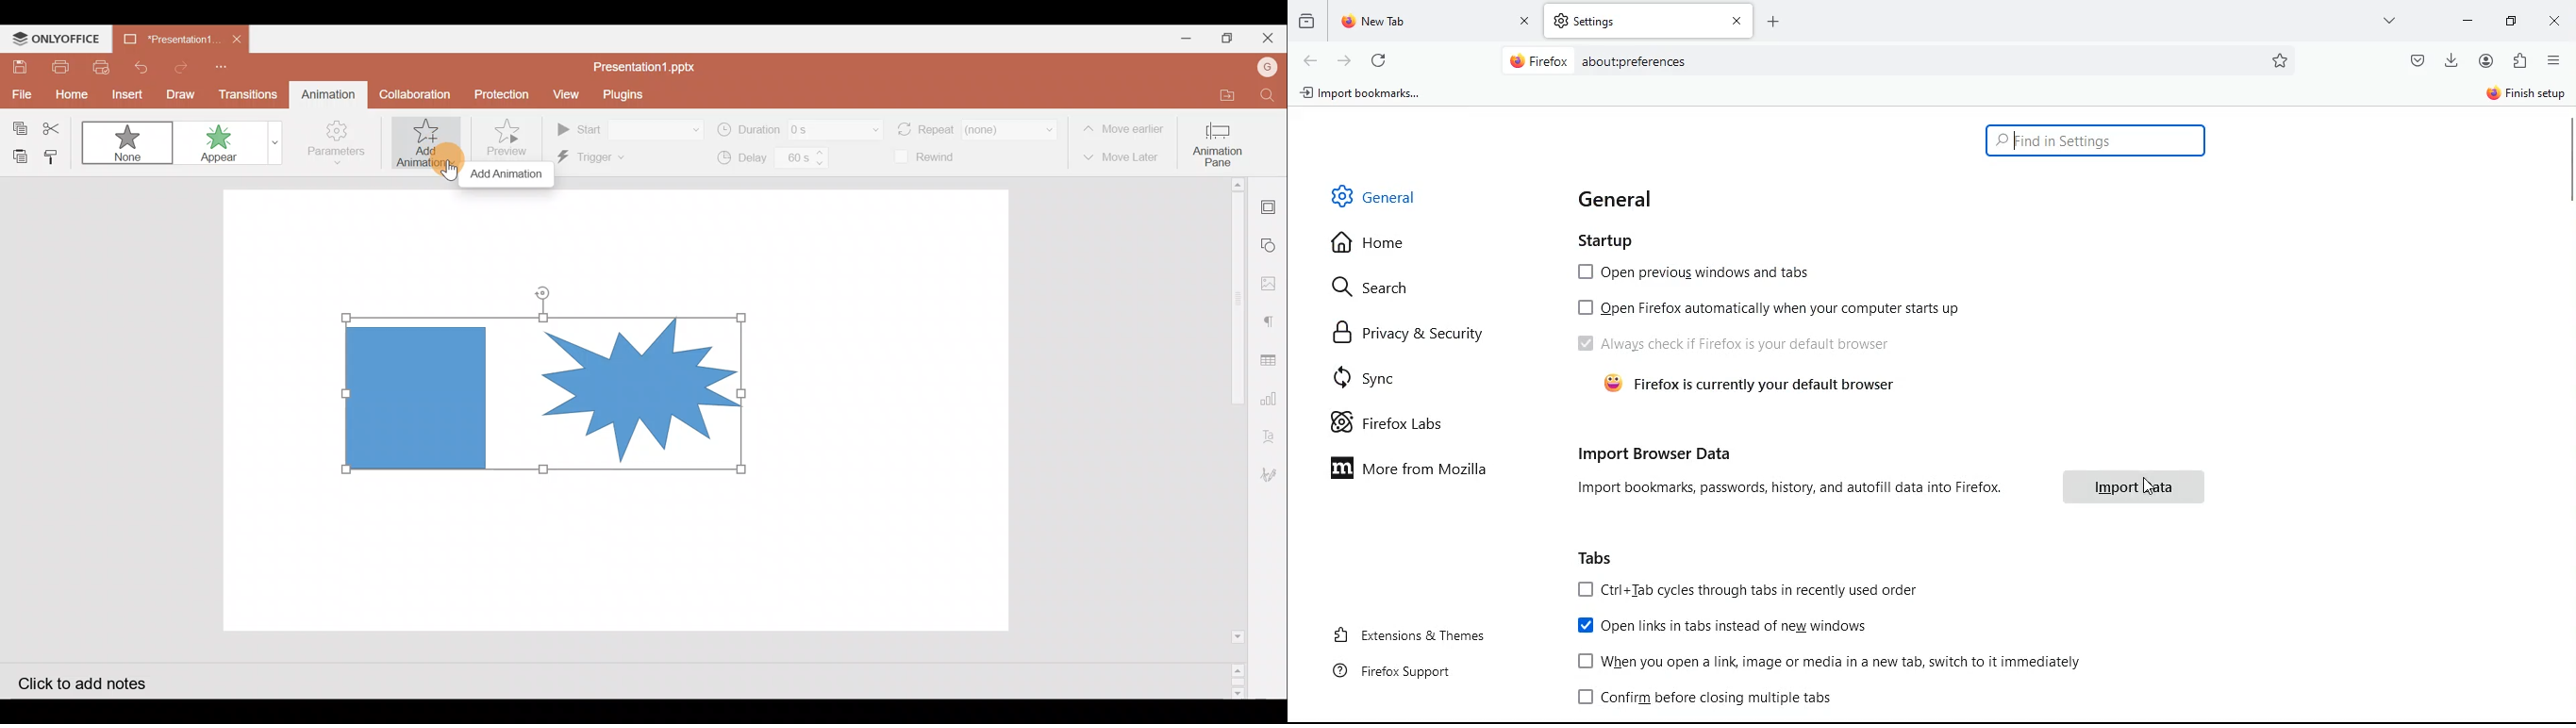  I want to click on Customize quick access toolbar, so click(219, 64).